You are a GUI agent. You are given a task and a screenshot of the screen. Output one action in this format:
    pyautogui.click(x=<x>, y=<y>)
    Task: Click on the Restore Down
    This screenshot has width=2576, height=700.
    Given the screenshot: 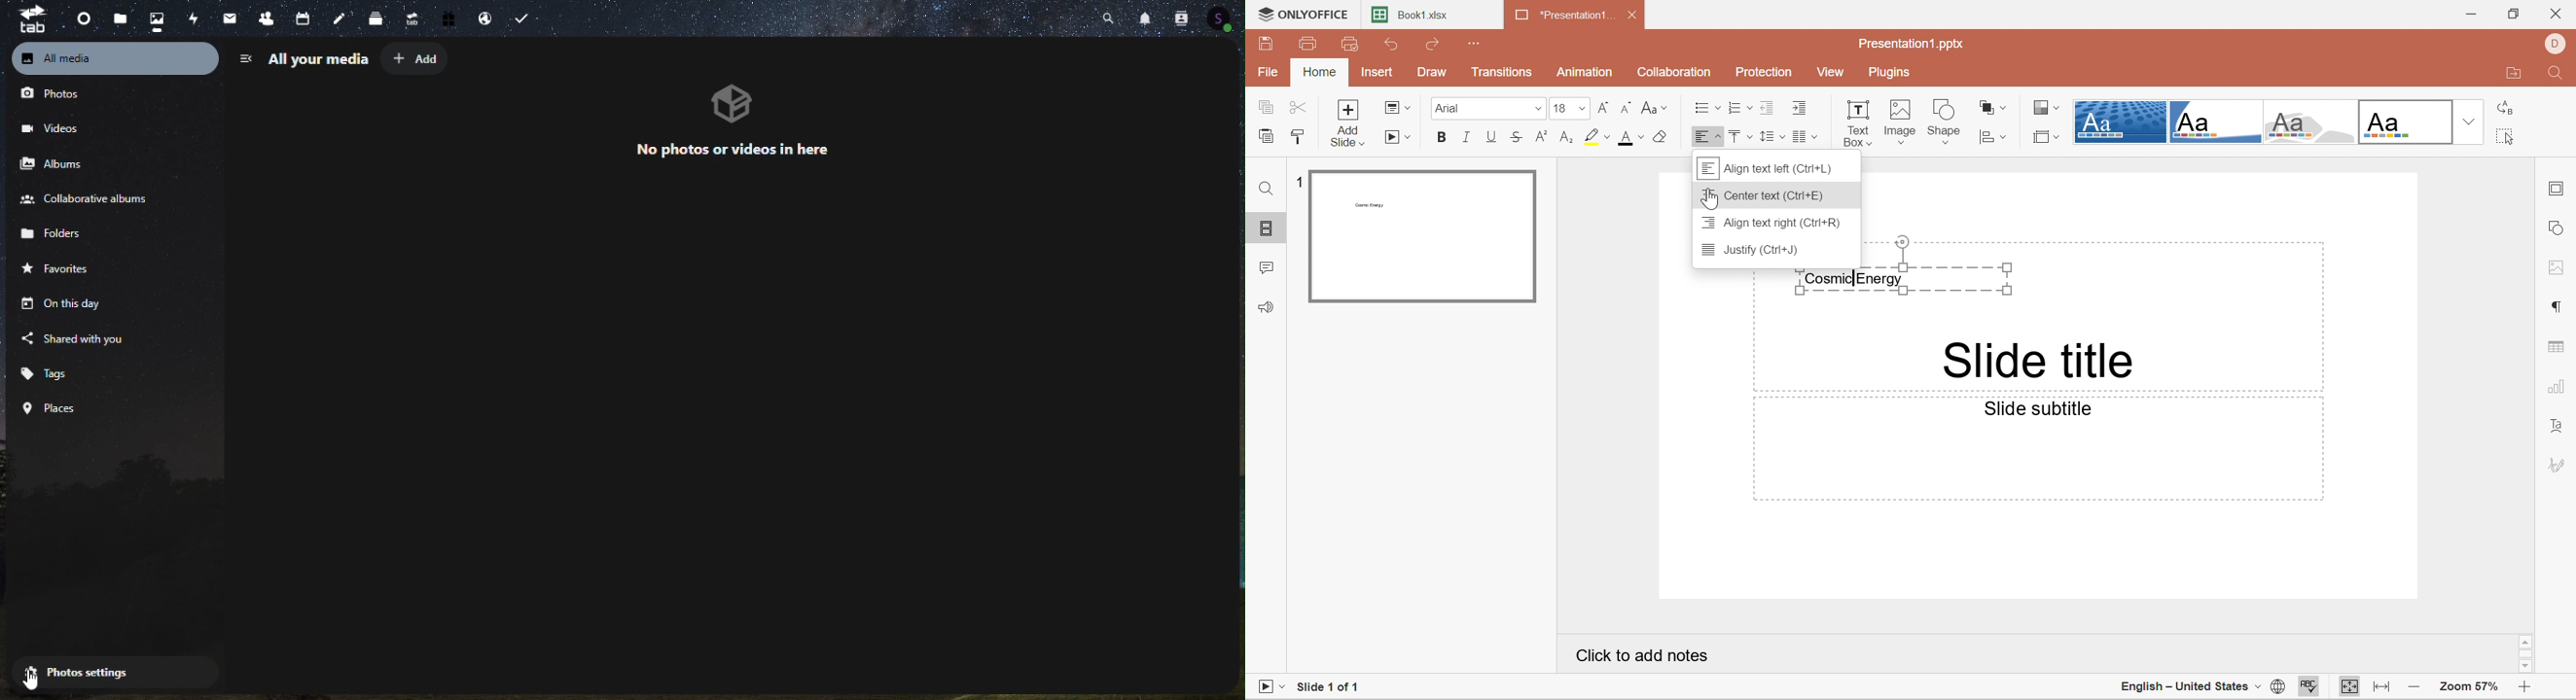 What is the action you would take?
    pyautogui.click(x=2513, y=14)
    